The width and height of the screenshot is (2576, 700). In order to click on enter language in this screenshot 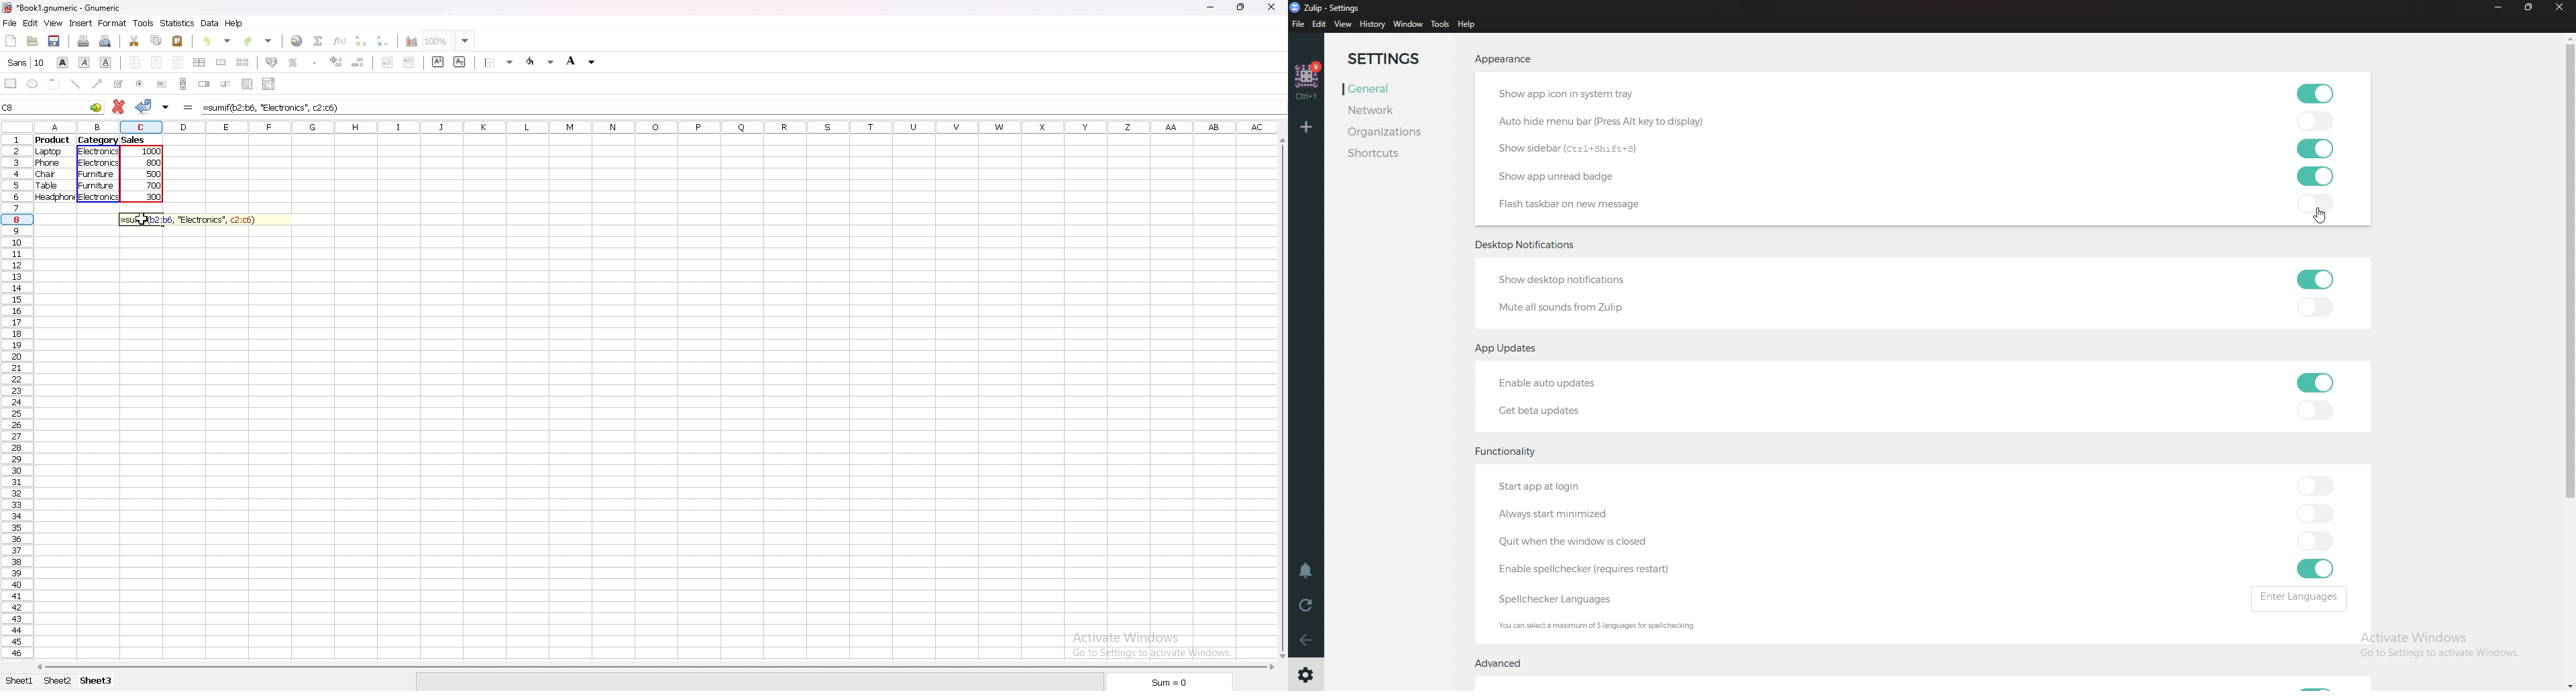, I will do `click(2303, 598)`.